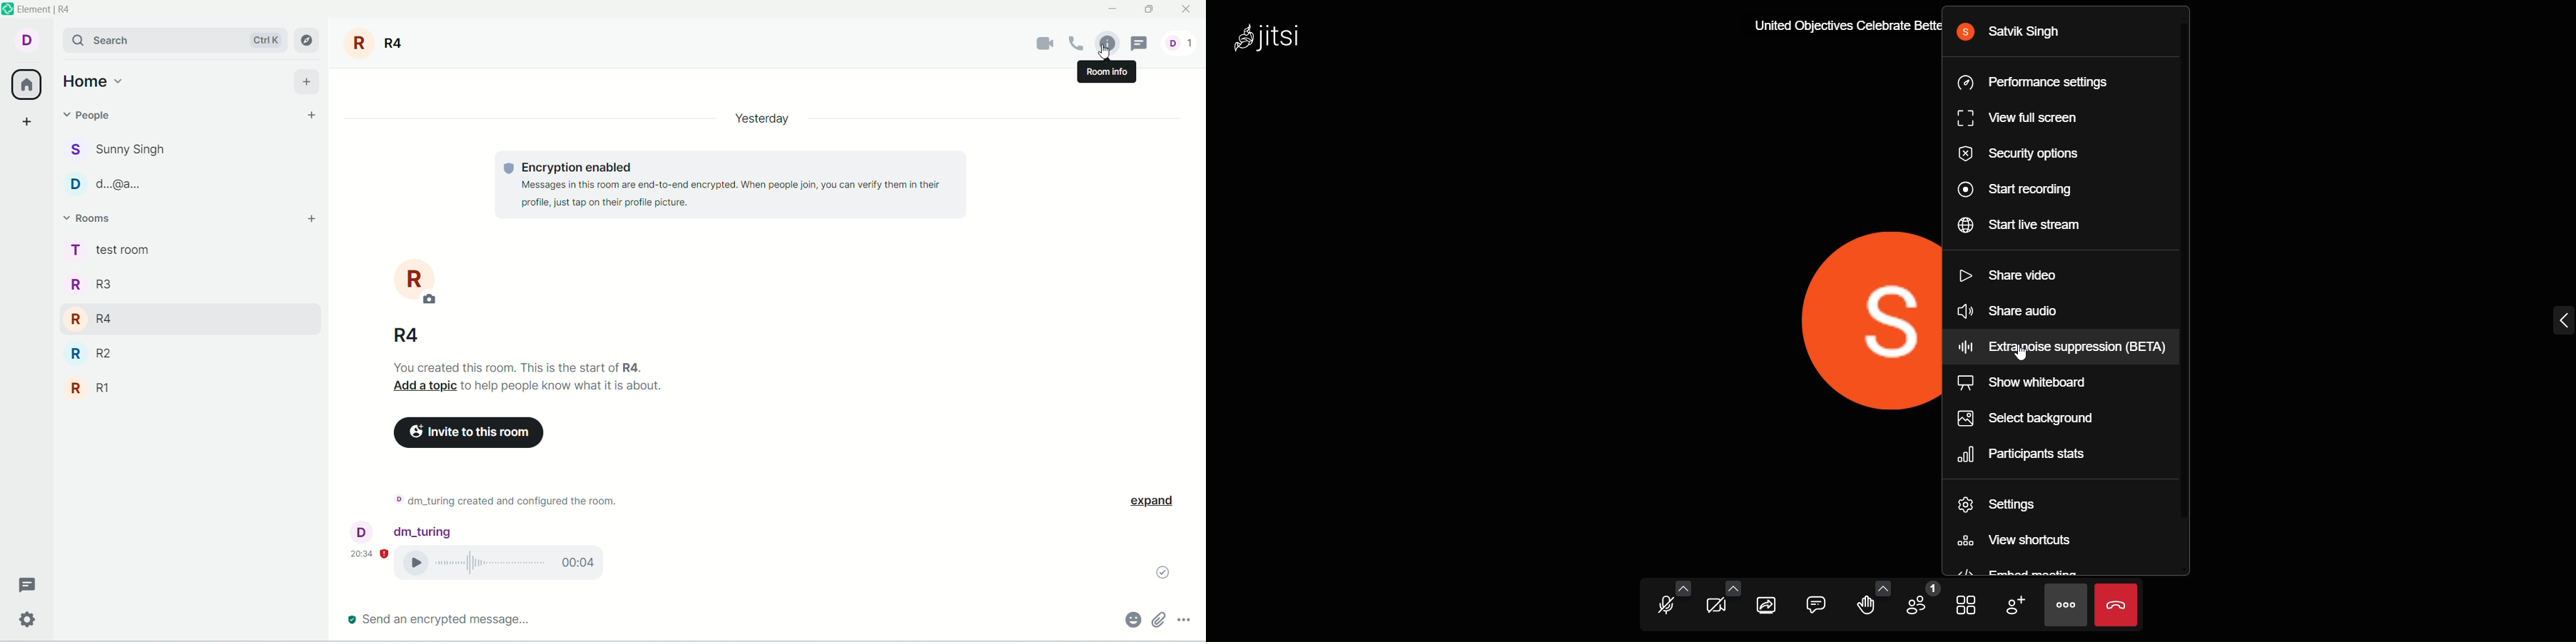 Image resolution: width=2576 pixels, height=644 pixels. I want to click on show whiteboard, so click(2047, 381).